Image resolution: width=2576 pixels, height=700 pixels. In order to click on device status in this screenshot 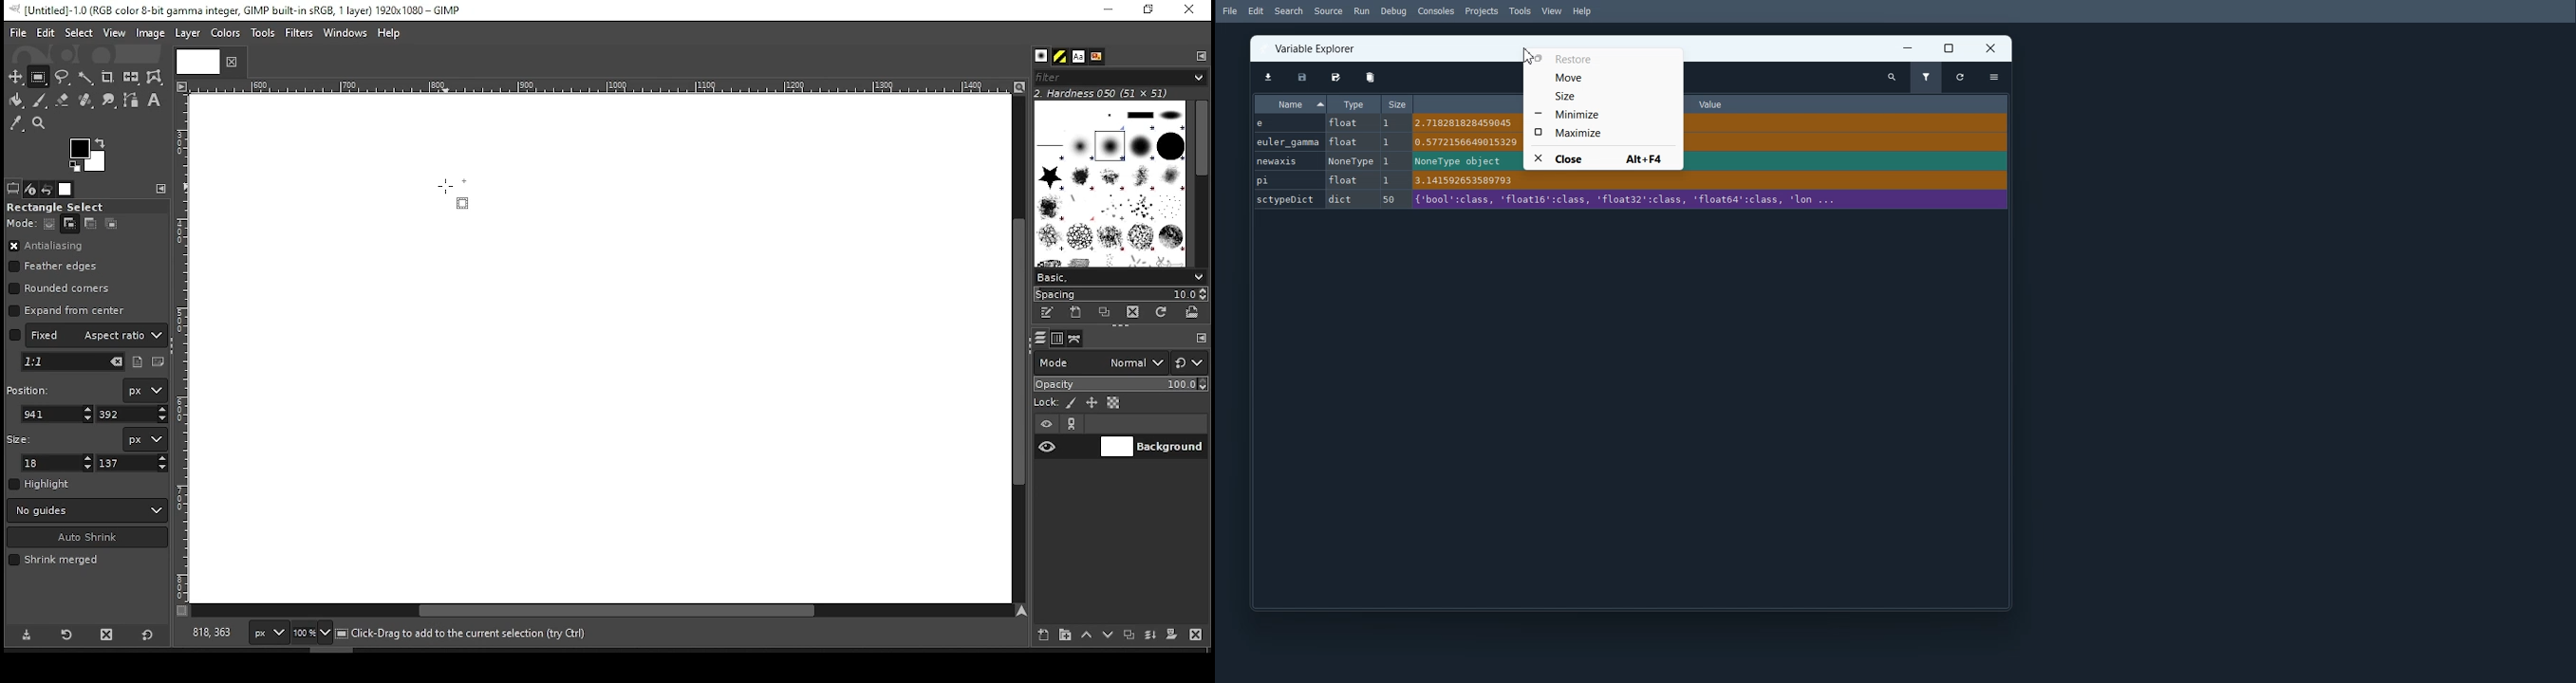, I will do `click(30, 189)`.